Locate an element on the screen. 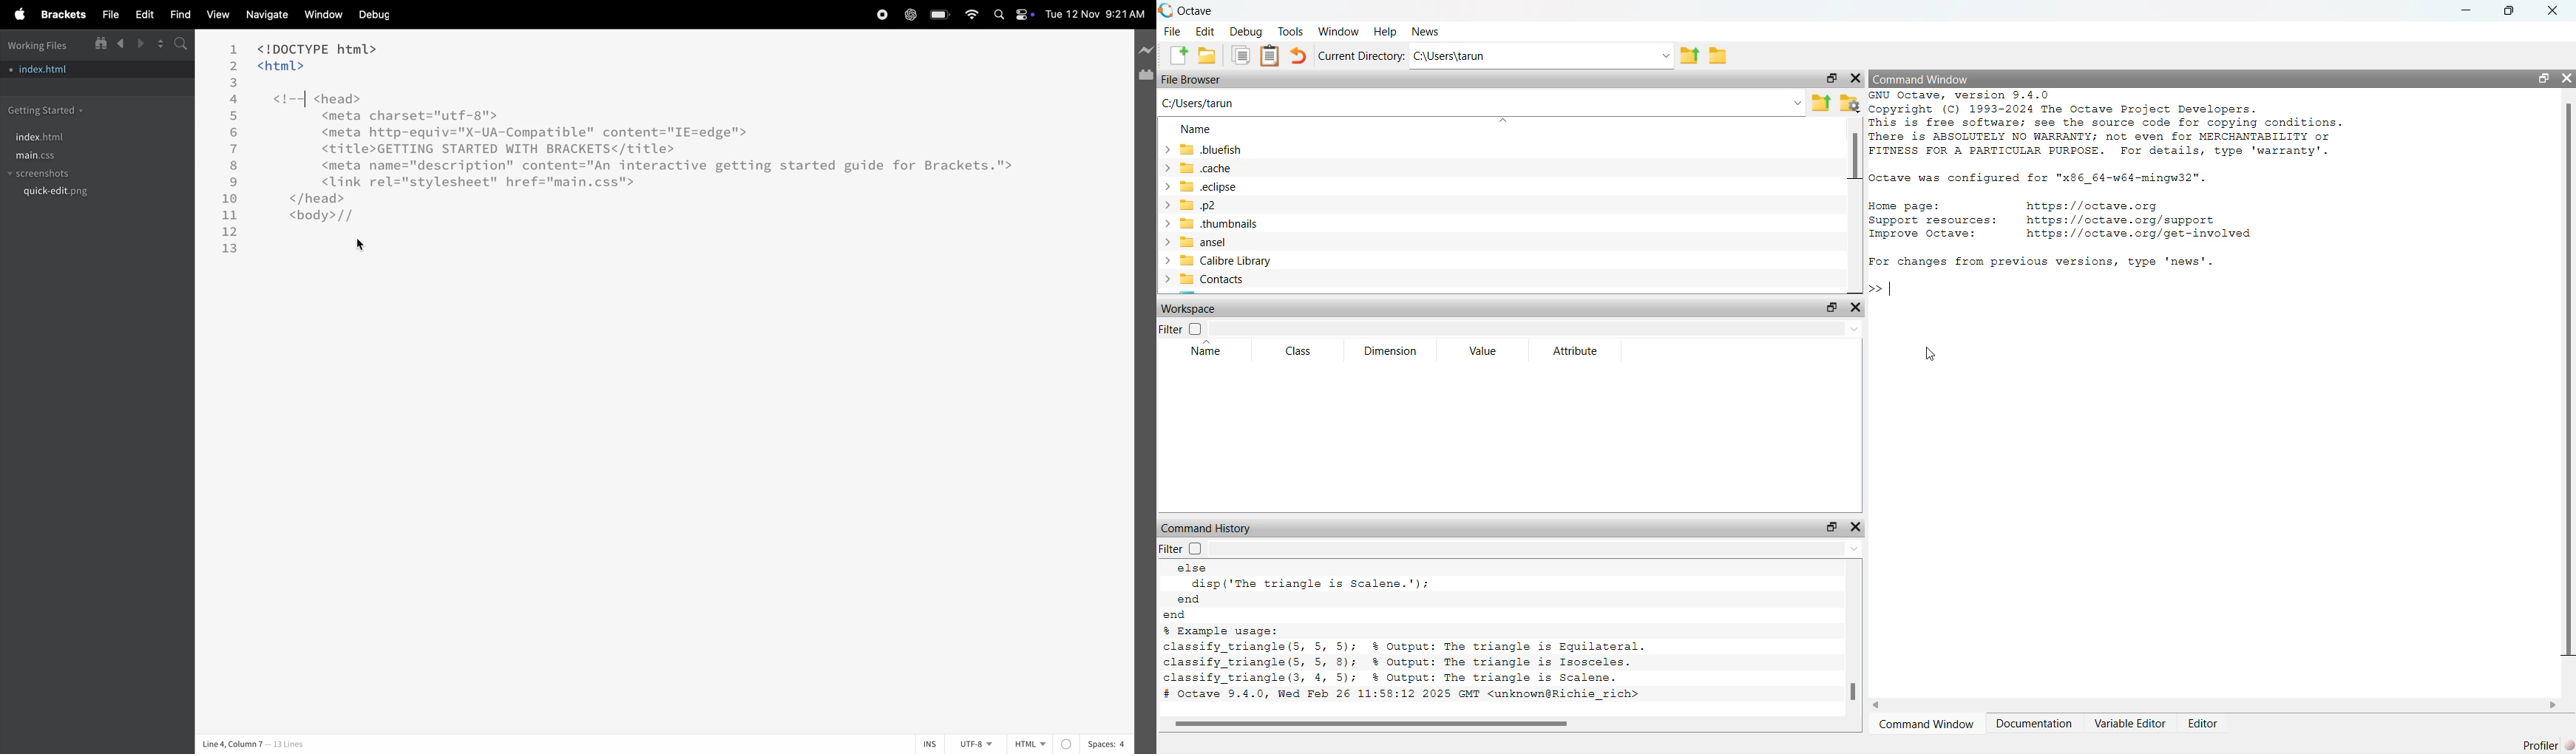 The height and width of the screenshot is (756, 2576). apple widgets is located at coordinates (1014, 15).